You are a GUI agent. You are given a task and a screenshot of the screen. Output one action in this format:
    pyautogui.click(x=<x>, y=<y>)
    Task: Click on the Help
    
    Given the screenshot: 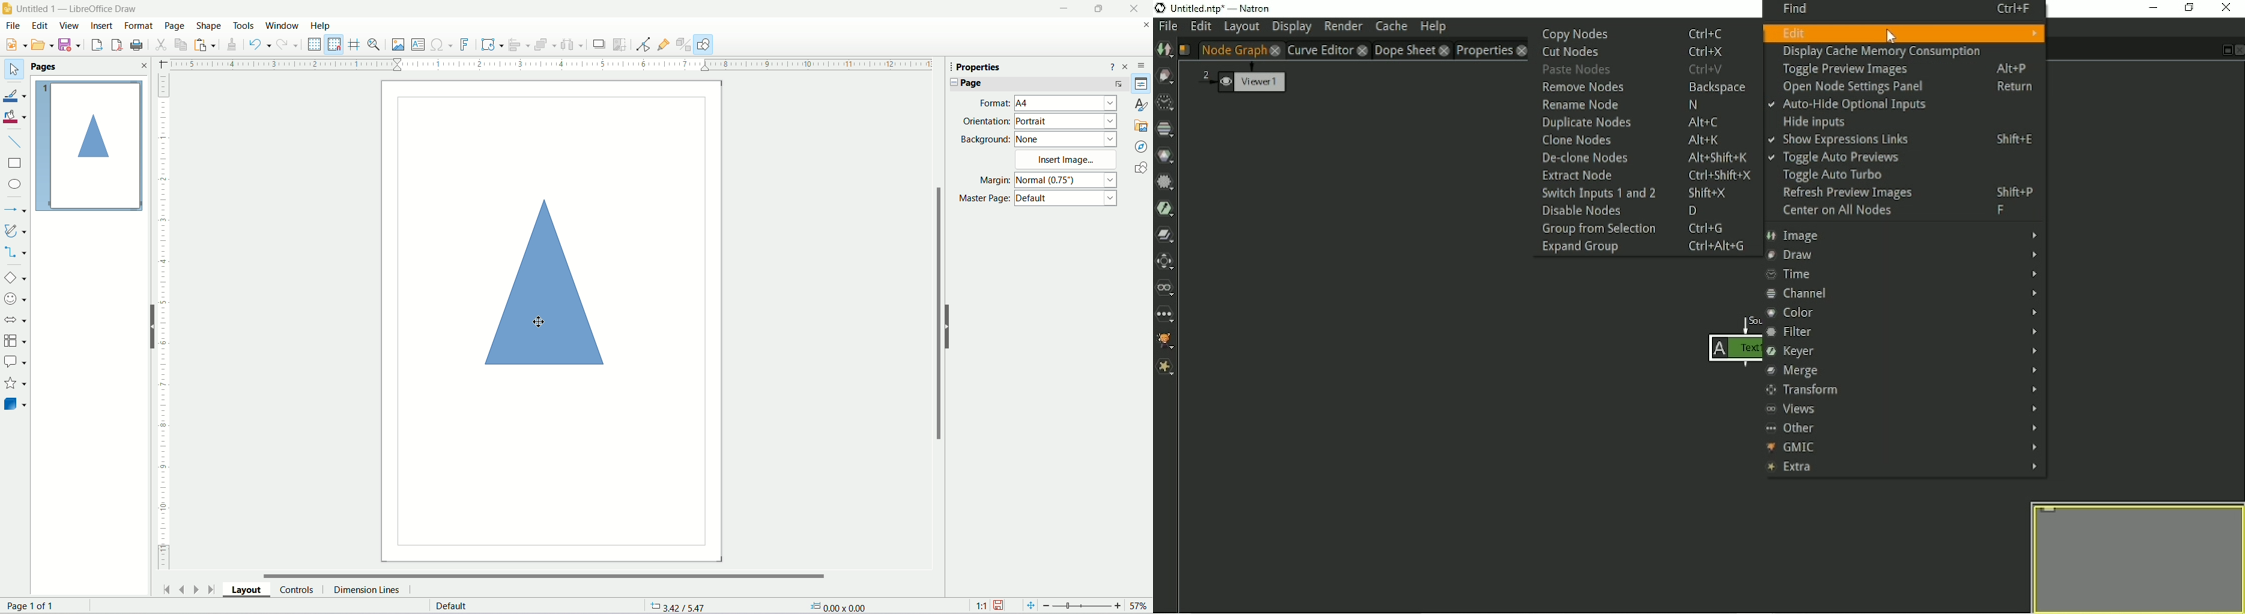 What is the action you would take?
    pyautogui.click(x=324, y=25)
    